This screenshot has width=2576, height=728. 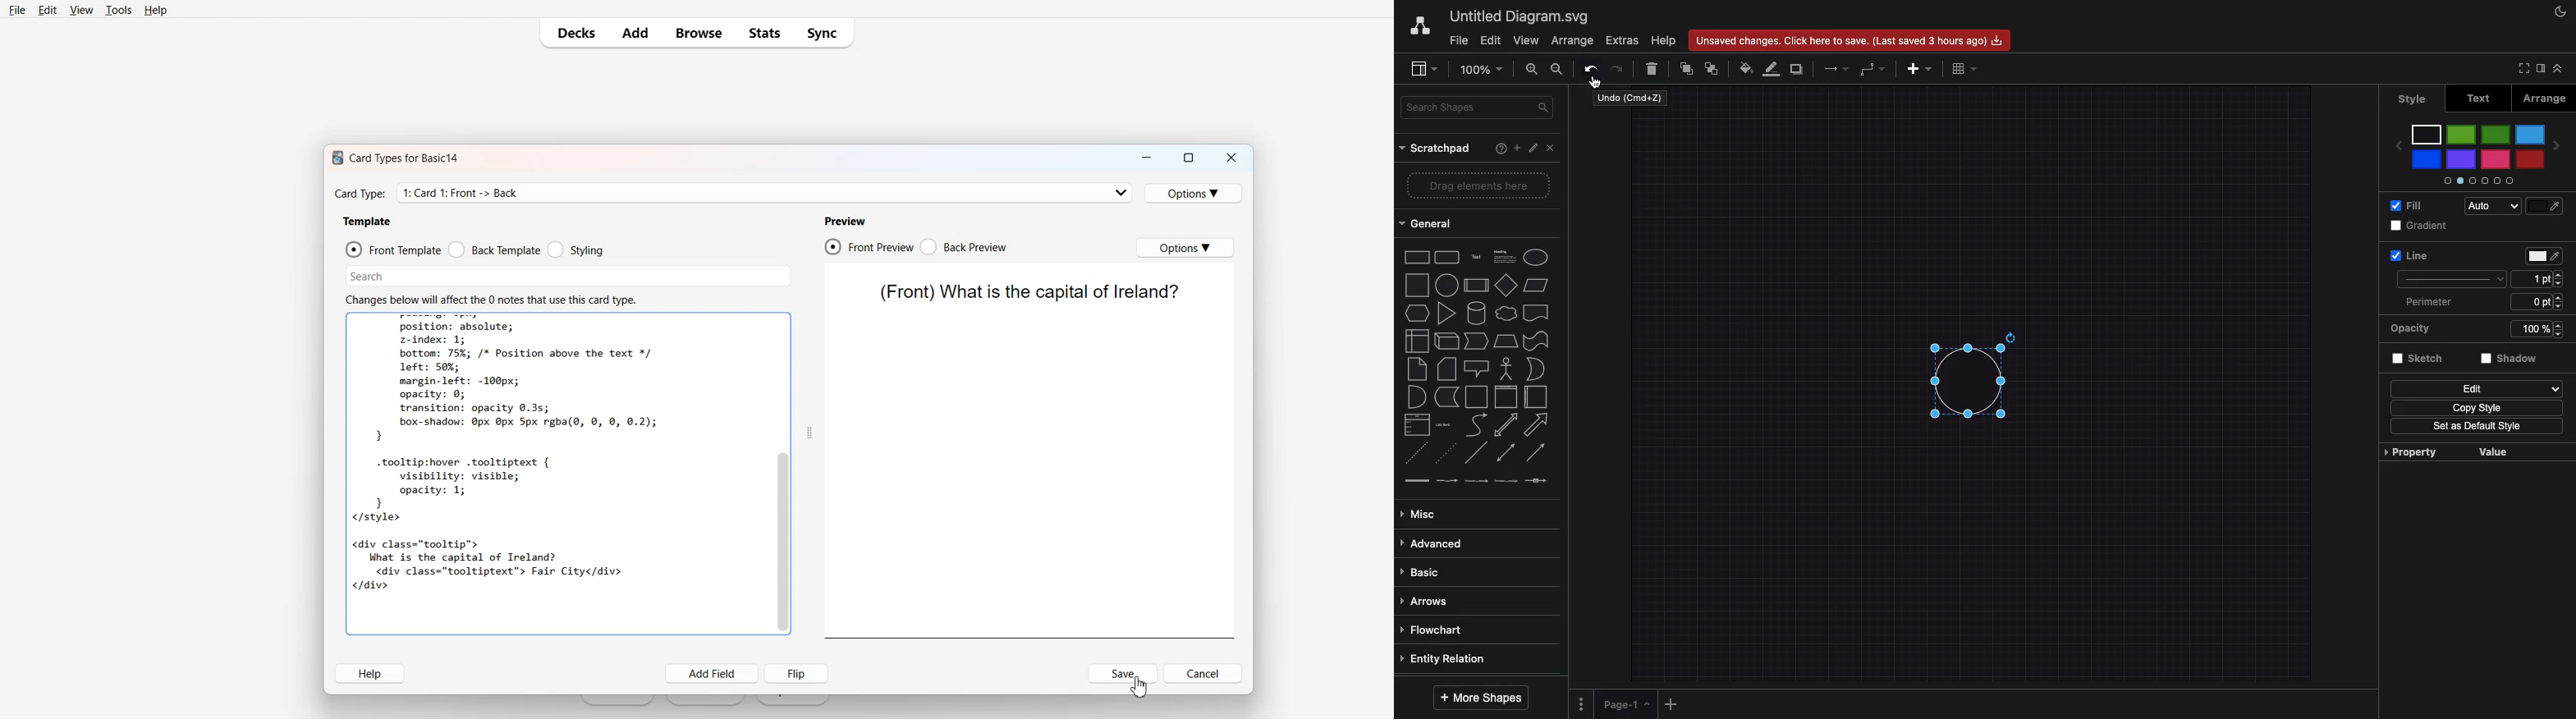 What do you see at coordinates (1449, 658) in the screenshot?
I see `Entity rotation` at bounding box center [1449, 658].